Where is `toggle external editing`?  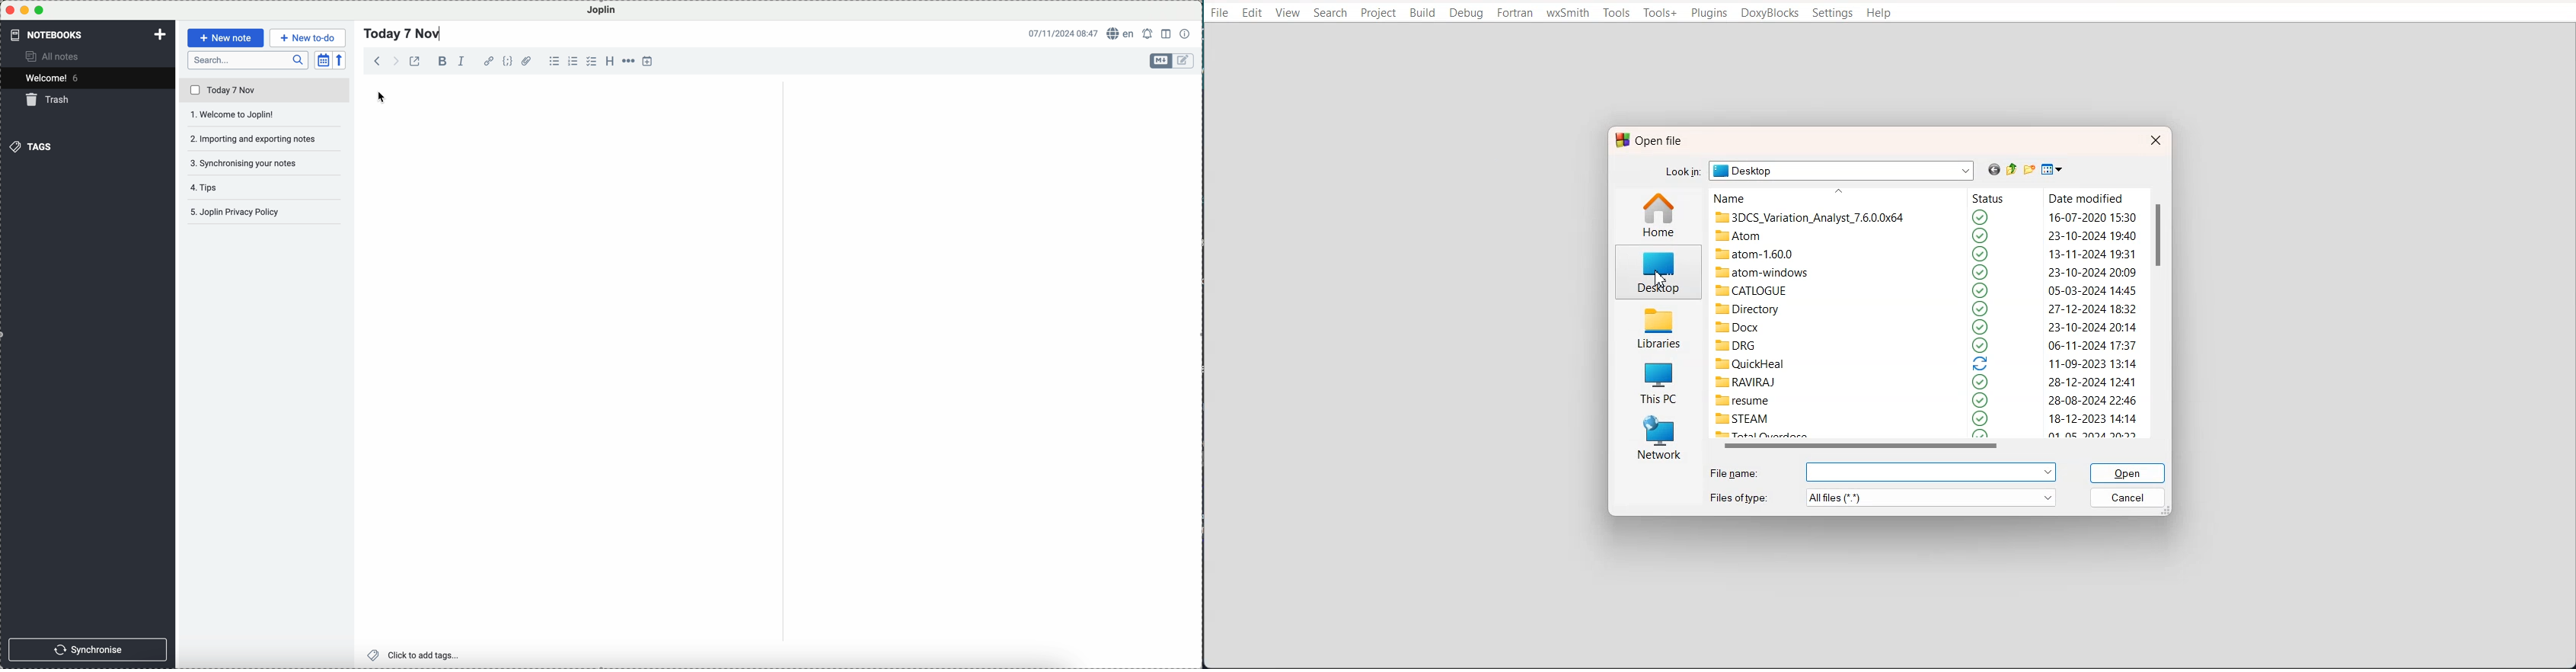
toggle external editing is located at coordinates (414, 61).